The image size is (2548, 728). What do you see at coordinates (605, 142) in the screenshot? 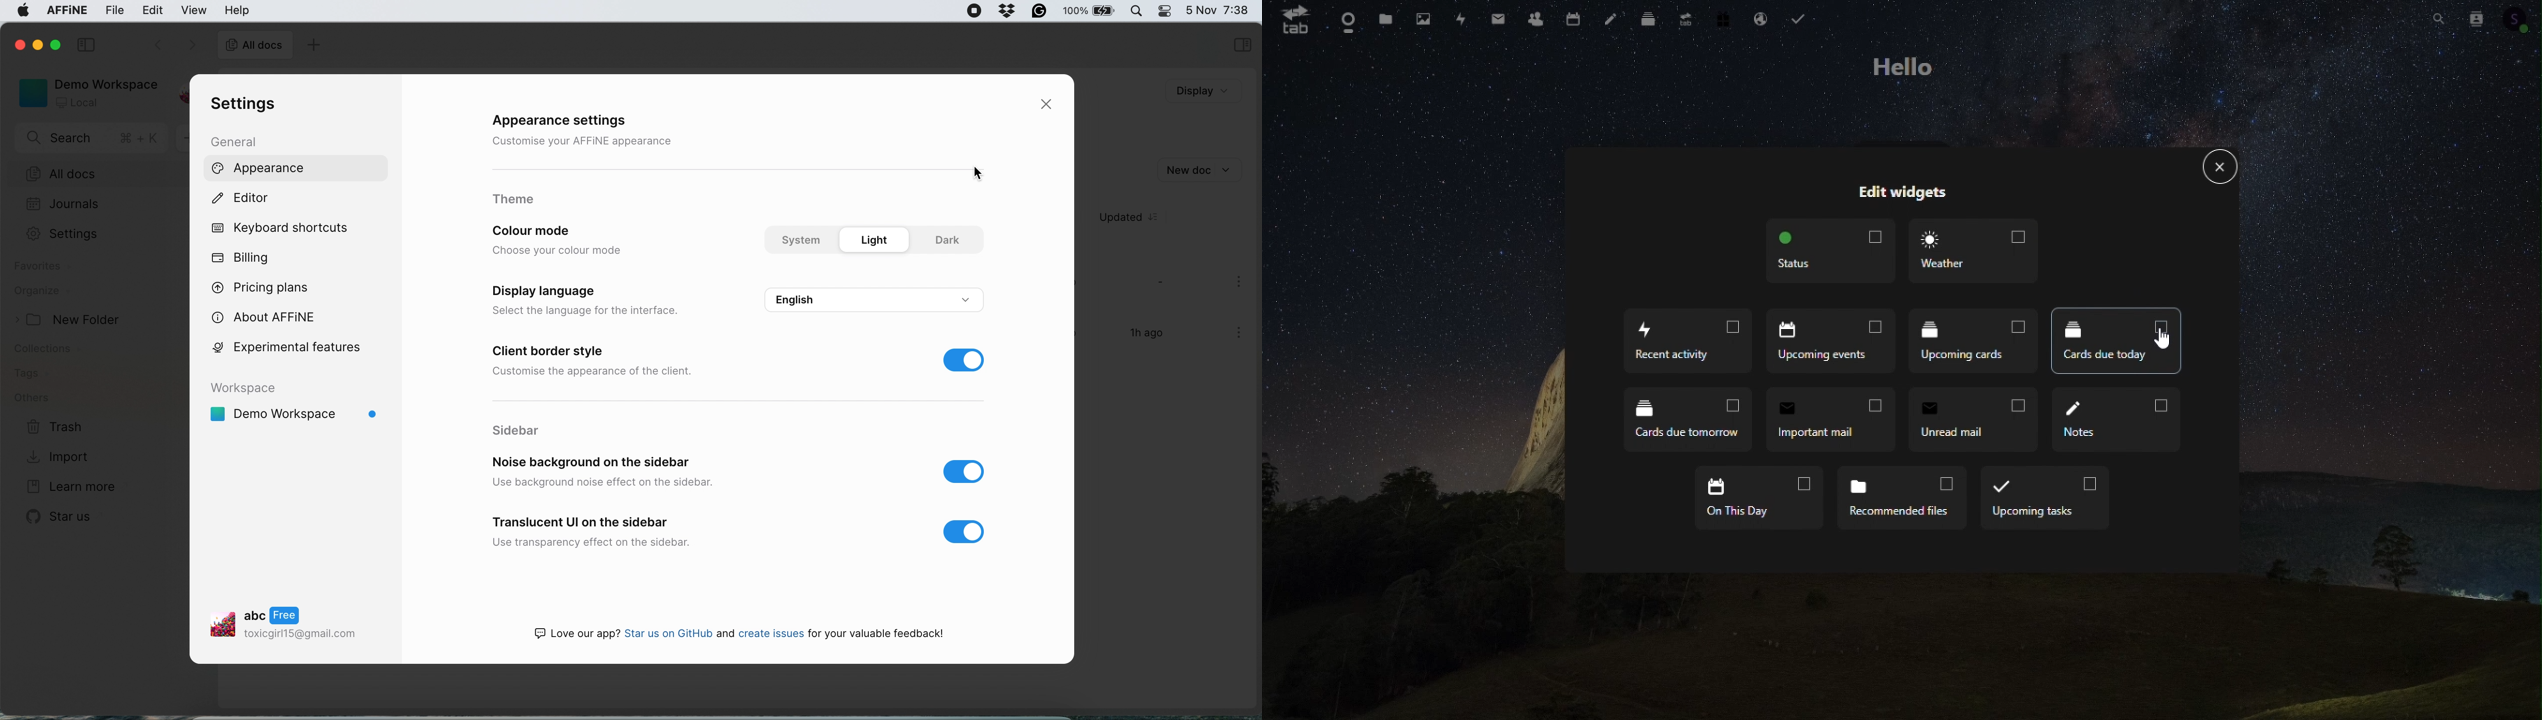
I see `customise your affine appearance` at bounding box center [605, 142].